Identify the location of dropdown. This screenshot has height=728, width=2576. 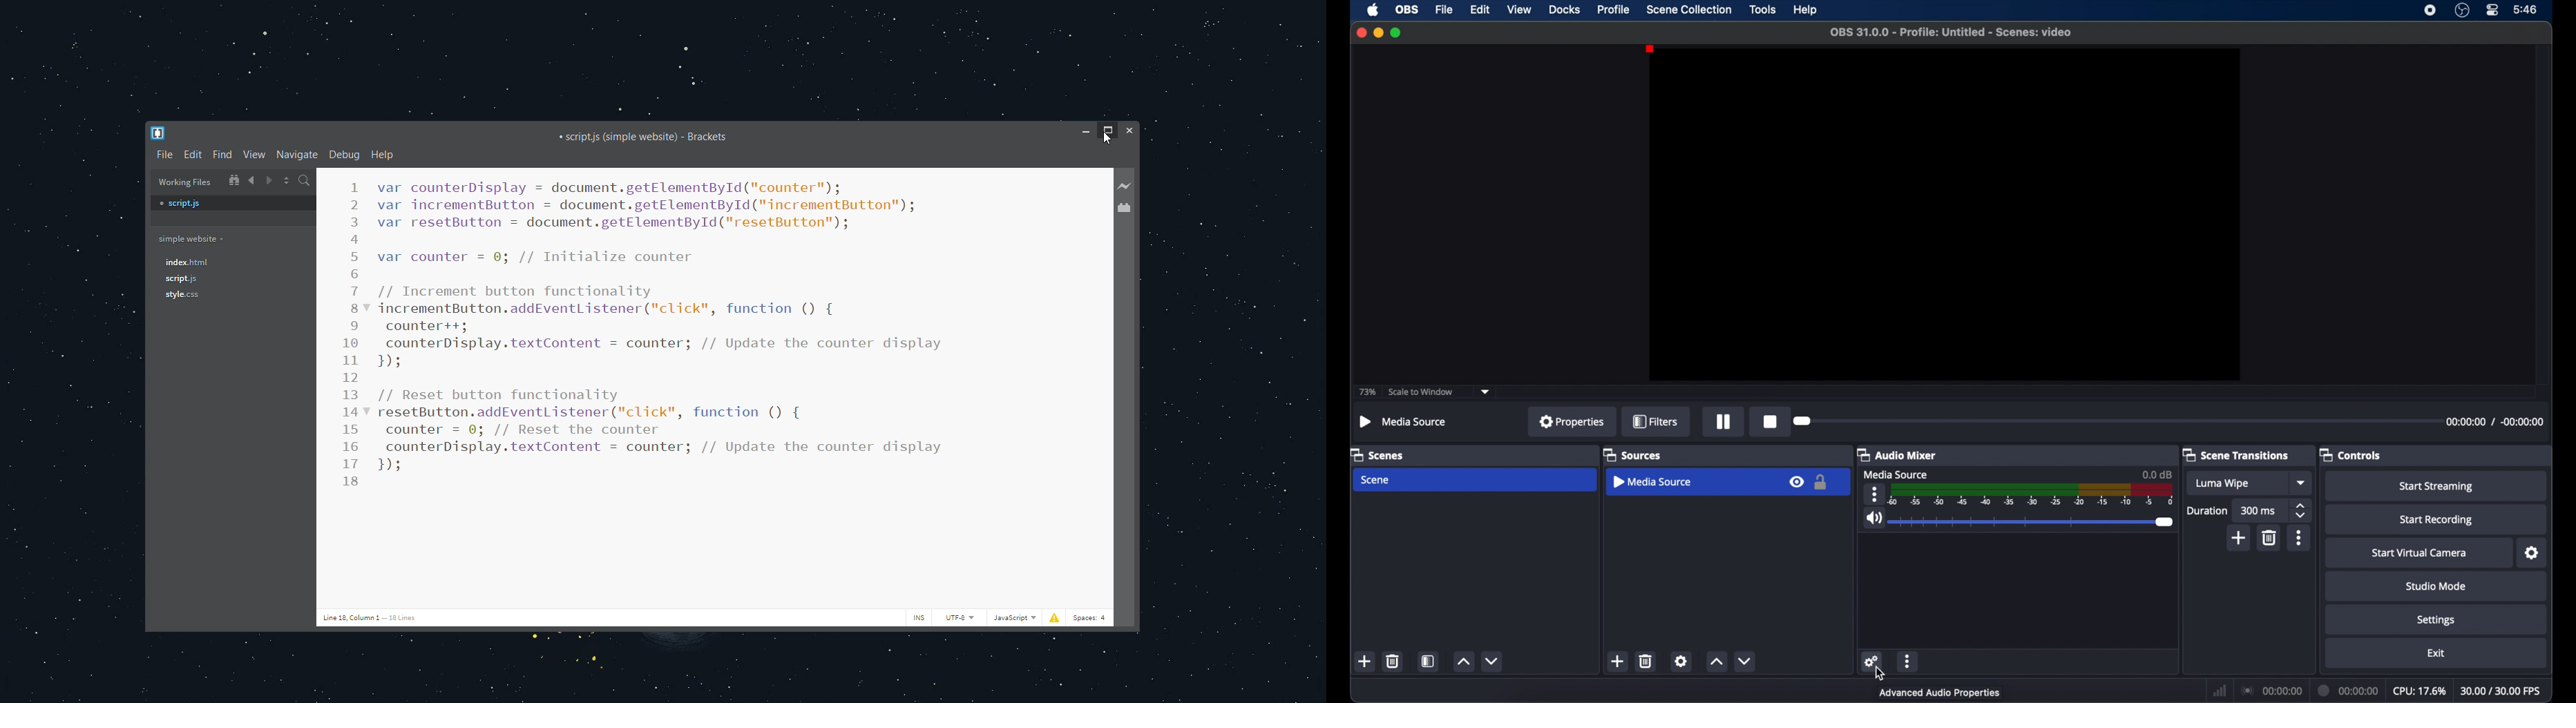
(1485, 392).